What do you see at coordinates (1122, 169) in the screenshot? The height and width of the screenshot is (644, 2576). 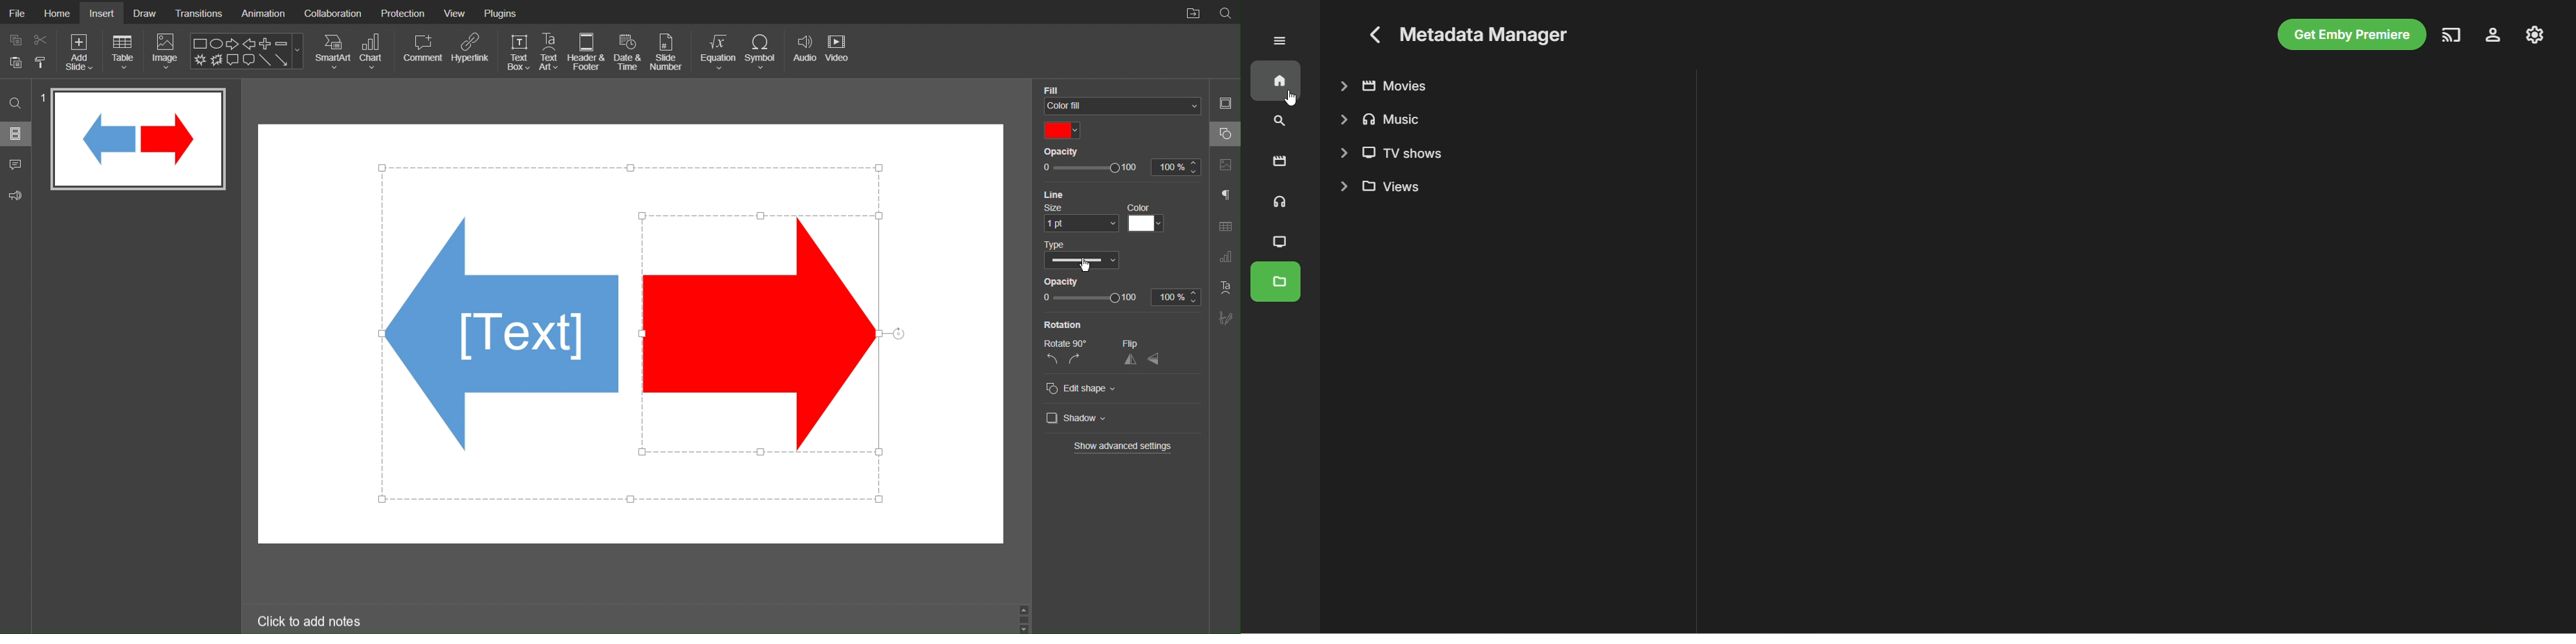 I see `100% opacity` at bounding box center [1122, 169].